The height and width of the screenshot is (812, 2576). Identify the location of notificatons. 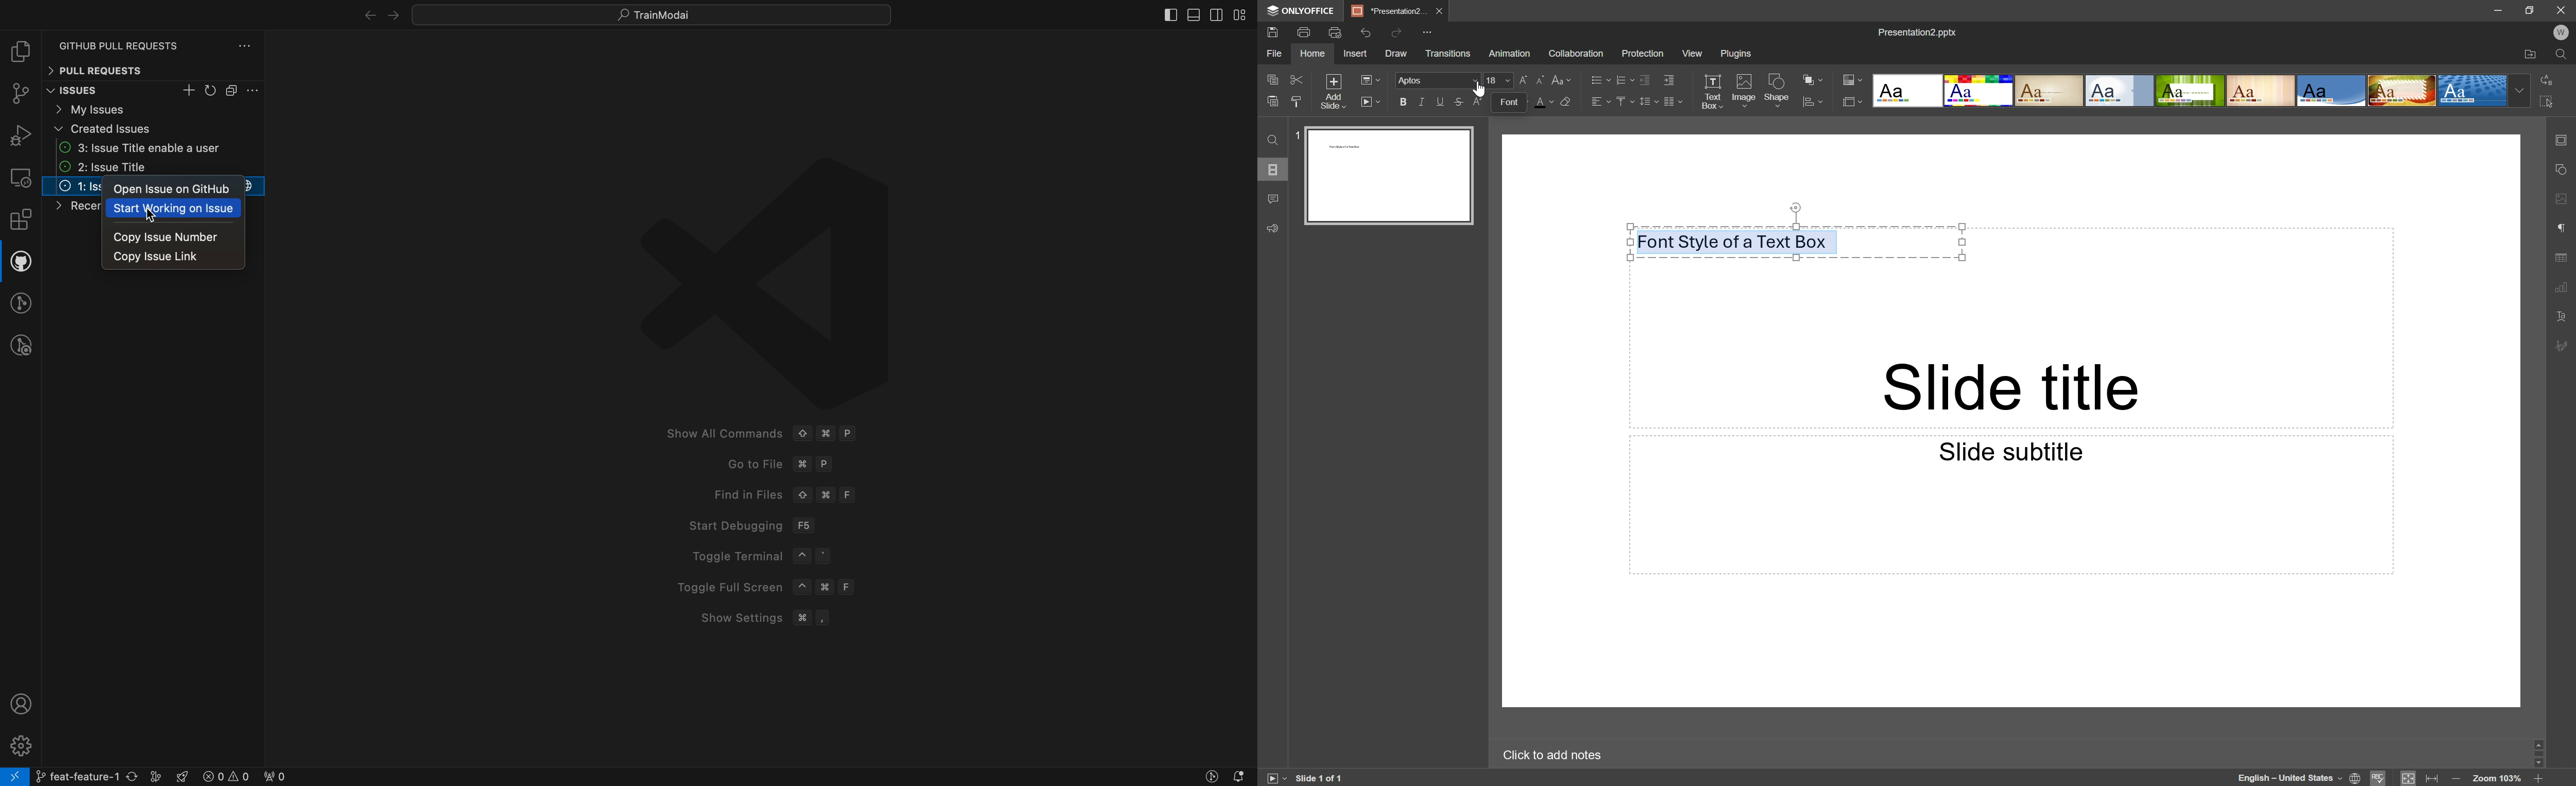
(1244, 776).